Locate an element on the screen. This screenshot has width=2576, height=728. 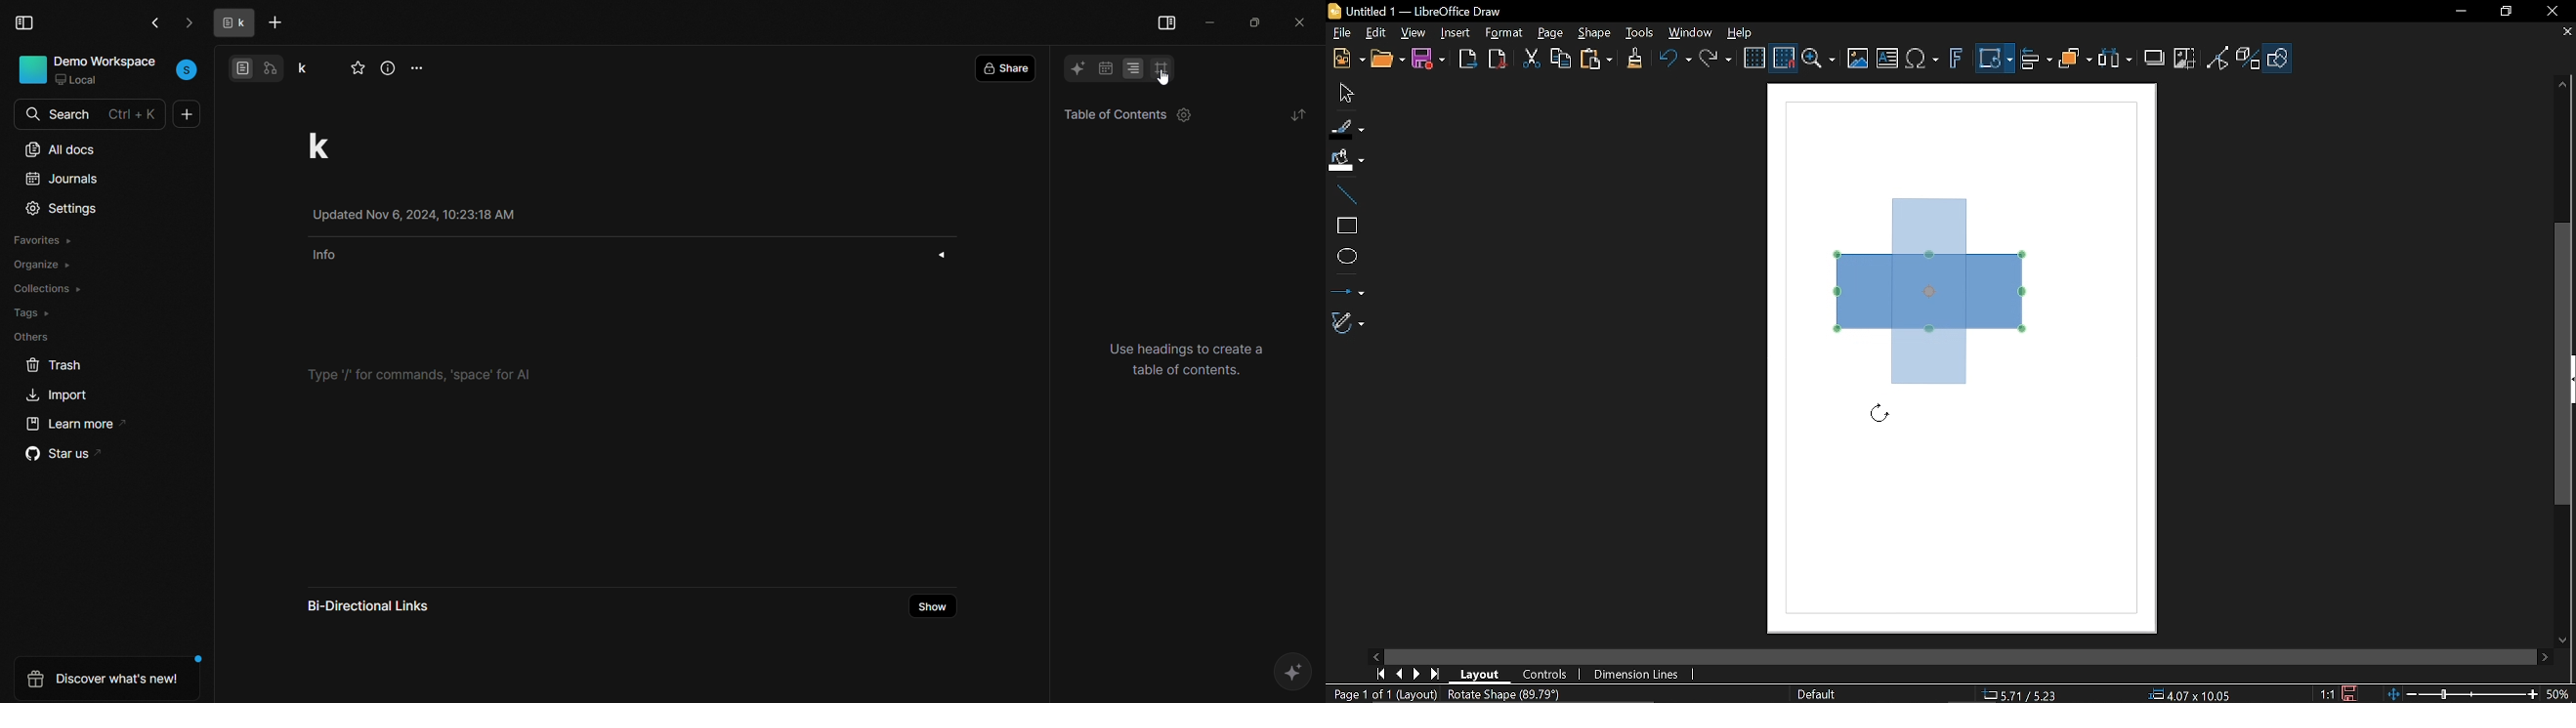
Dimension lines is located at coordinates (1640, 676).